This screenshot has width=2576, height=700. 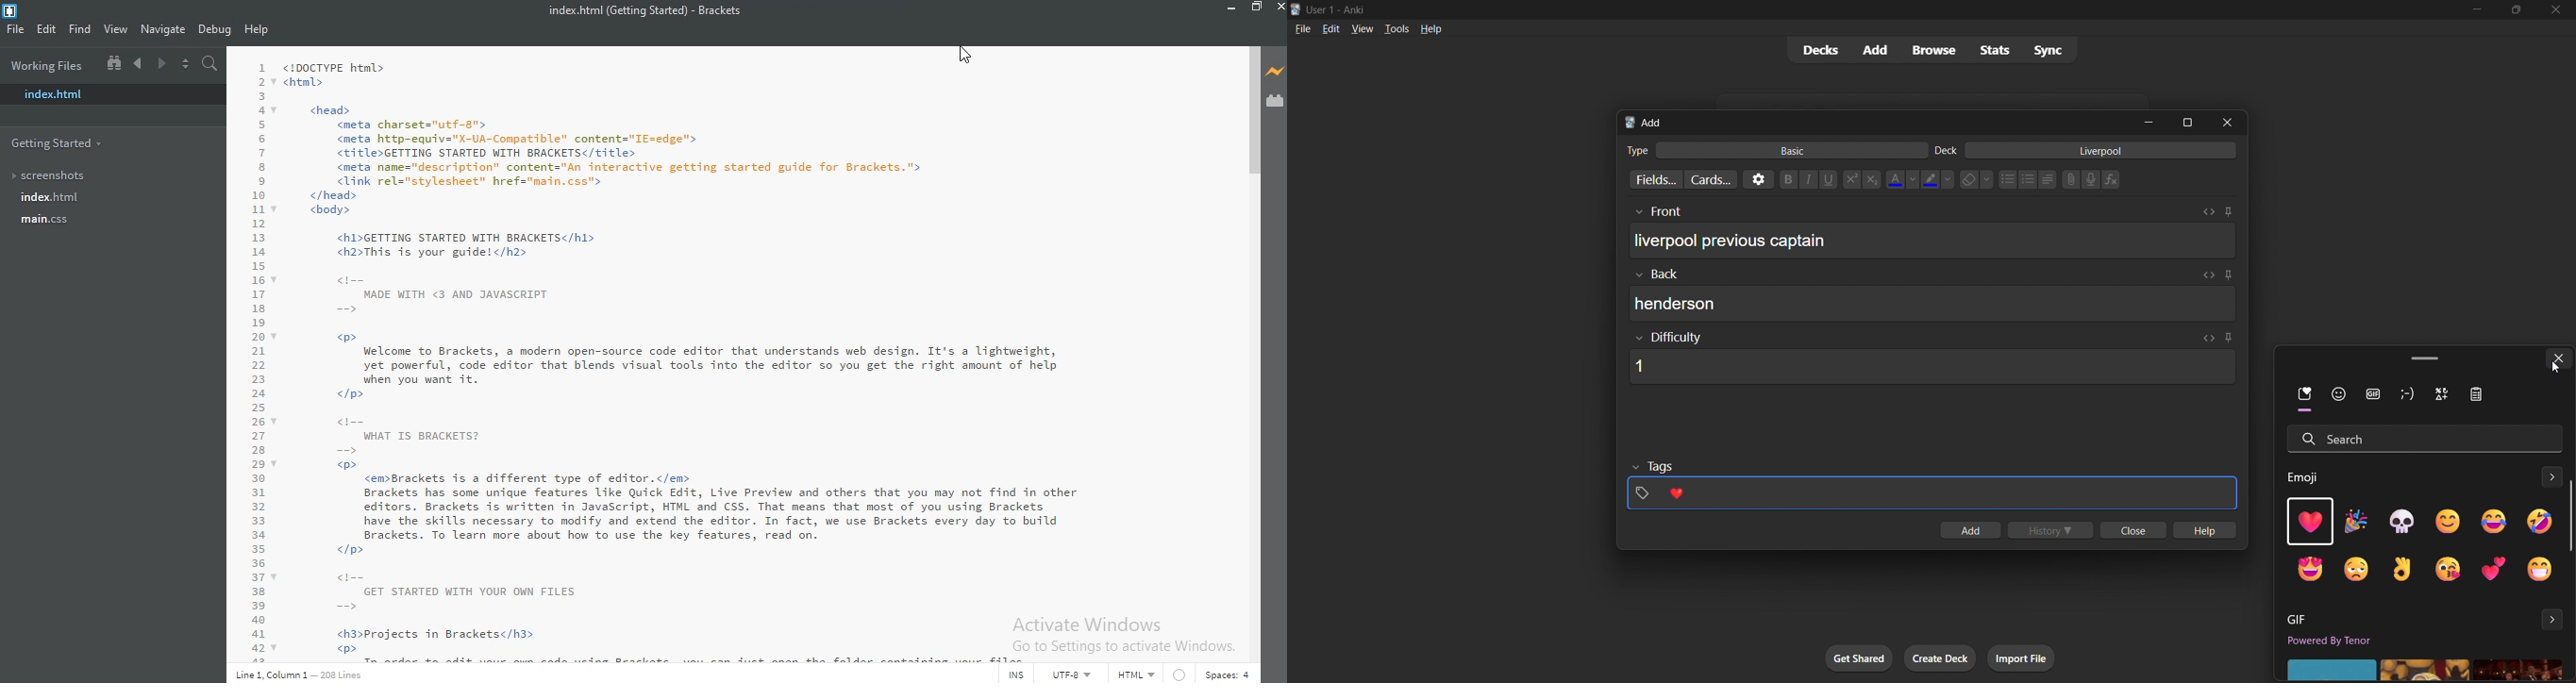 What do you see at coordinates (2493, 569) in the screenshot?
I see `emoji` at bounding box center [2493, 569].